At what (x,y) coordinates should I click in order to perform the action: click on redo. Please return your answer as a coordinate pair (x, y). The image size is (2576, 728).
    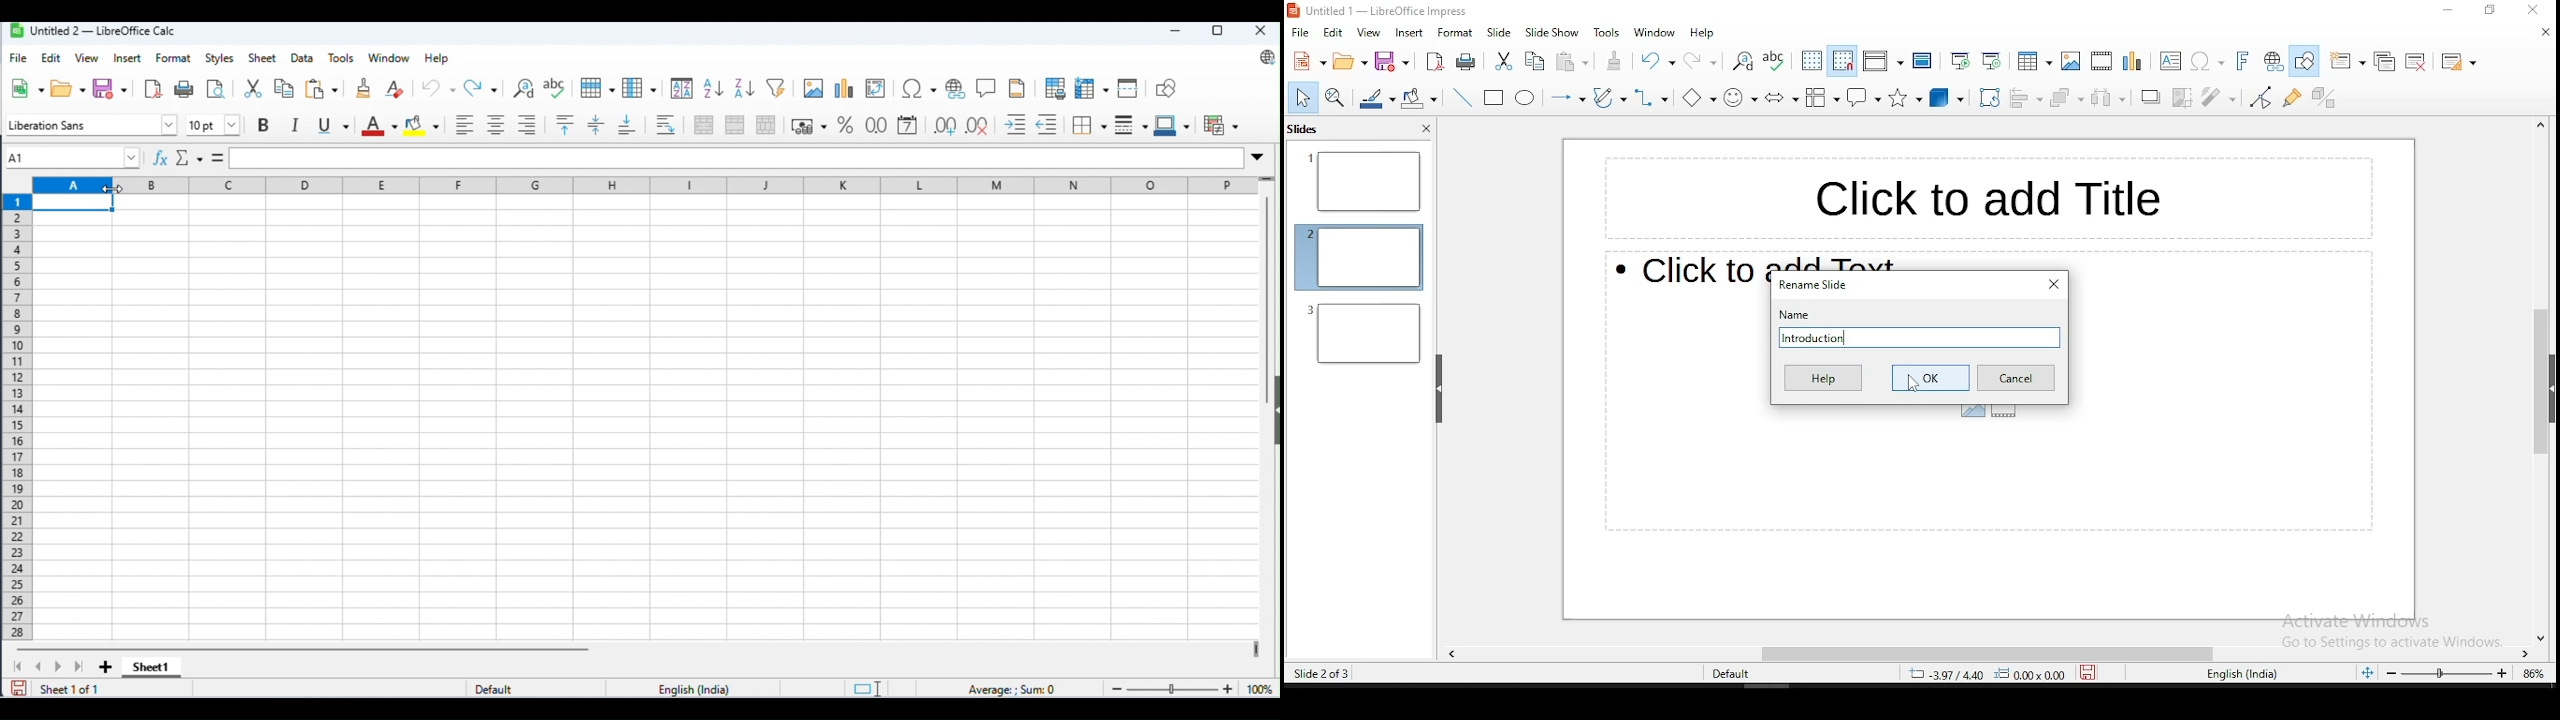
    Looking at the image, I should click on (483, 87).